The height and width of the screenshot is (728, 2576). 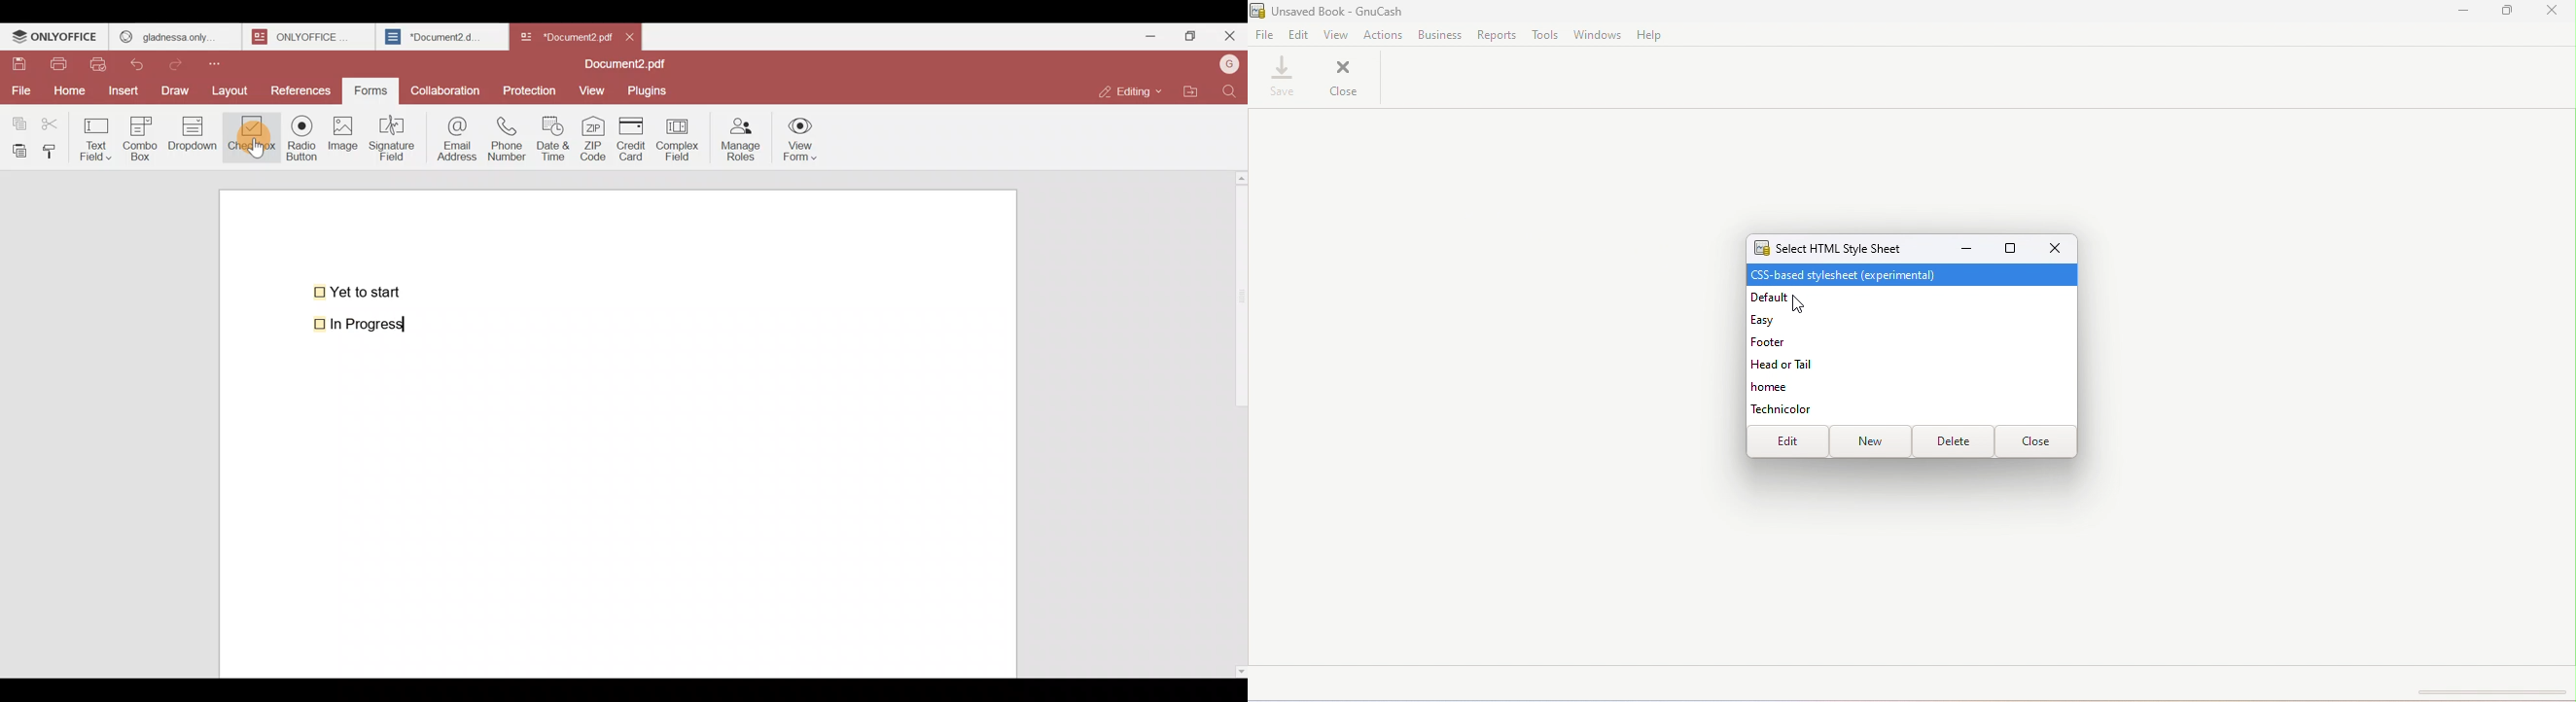 What do you see at coordinates (1382, 36) in the screenshot?
I see `actions` at bounding box center [1382, 36].